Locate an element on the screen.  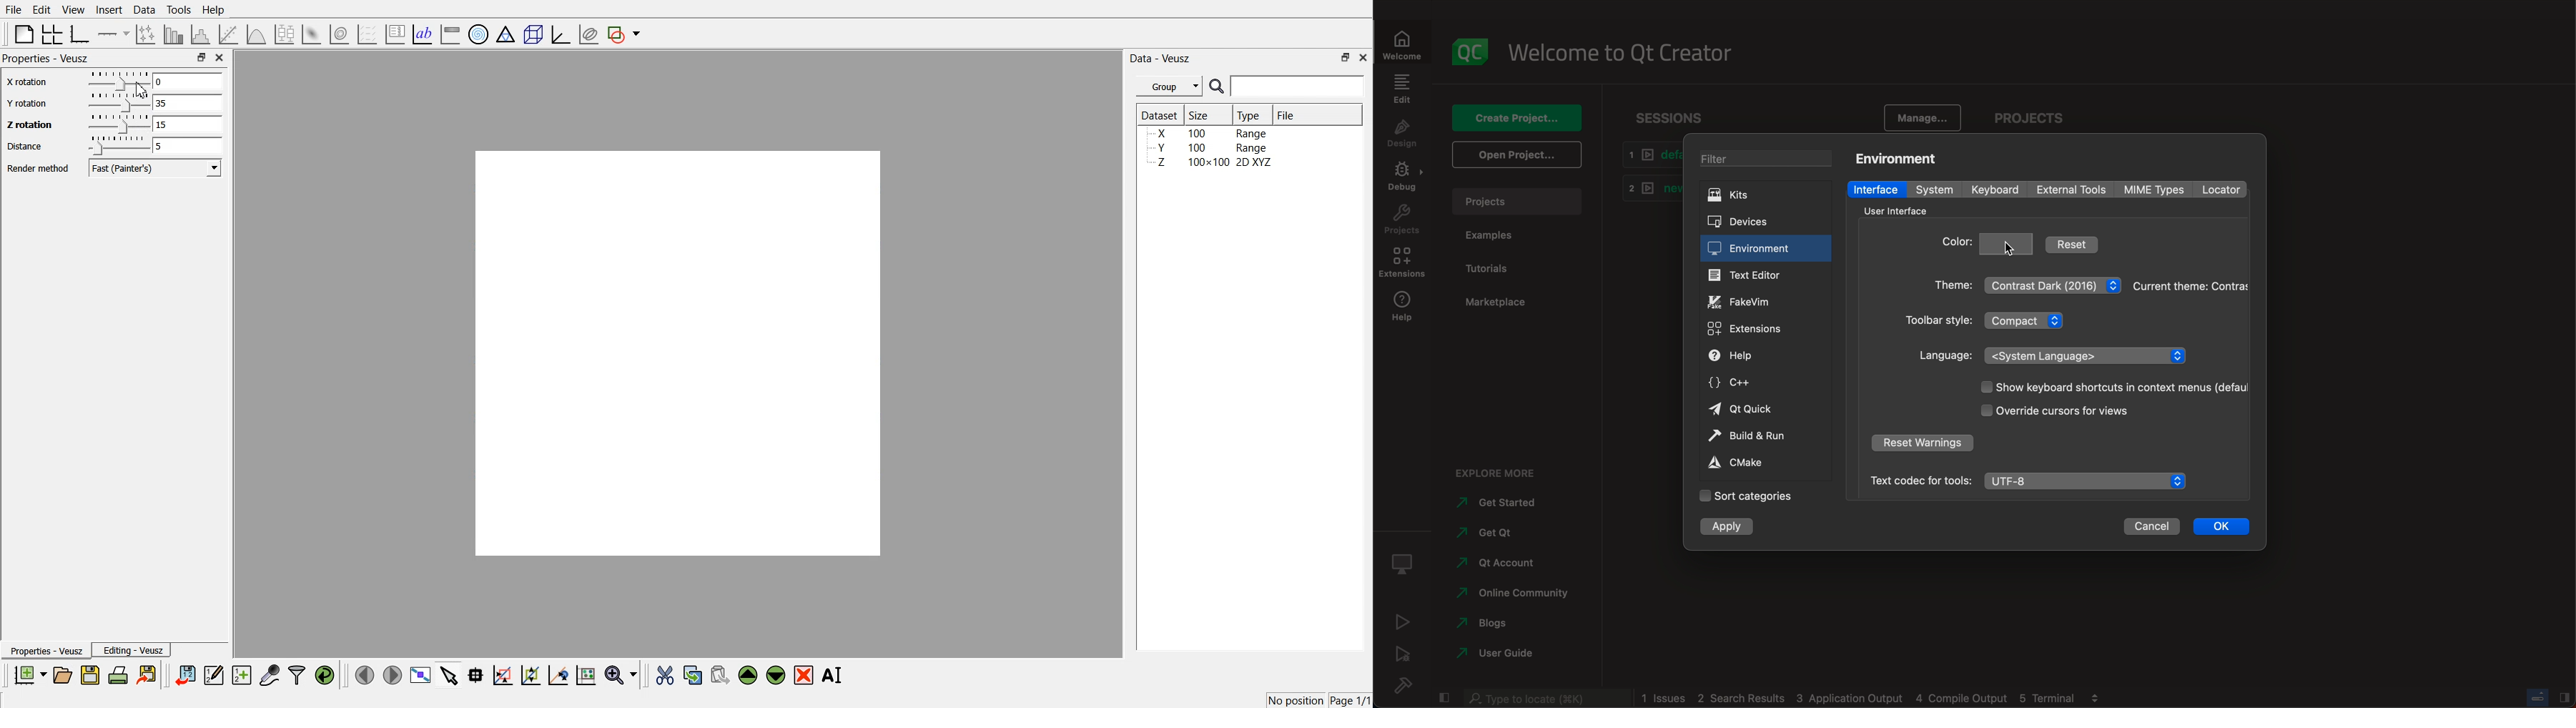
Drag Handle is located at coordinates (118, 102).